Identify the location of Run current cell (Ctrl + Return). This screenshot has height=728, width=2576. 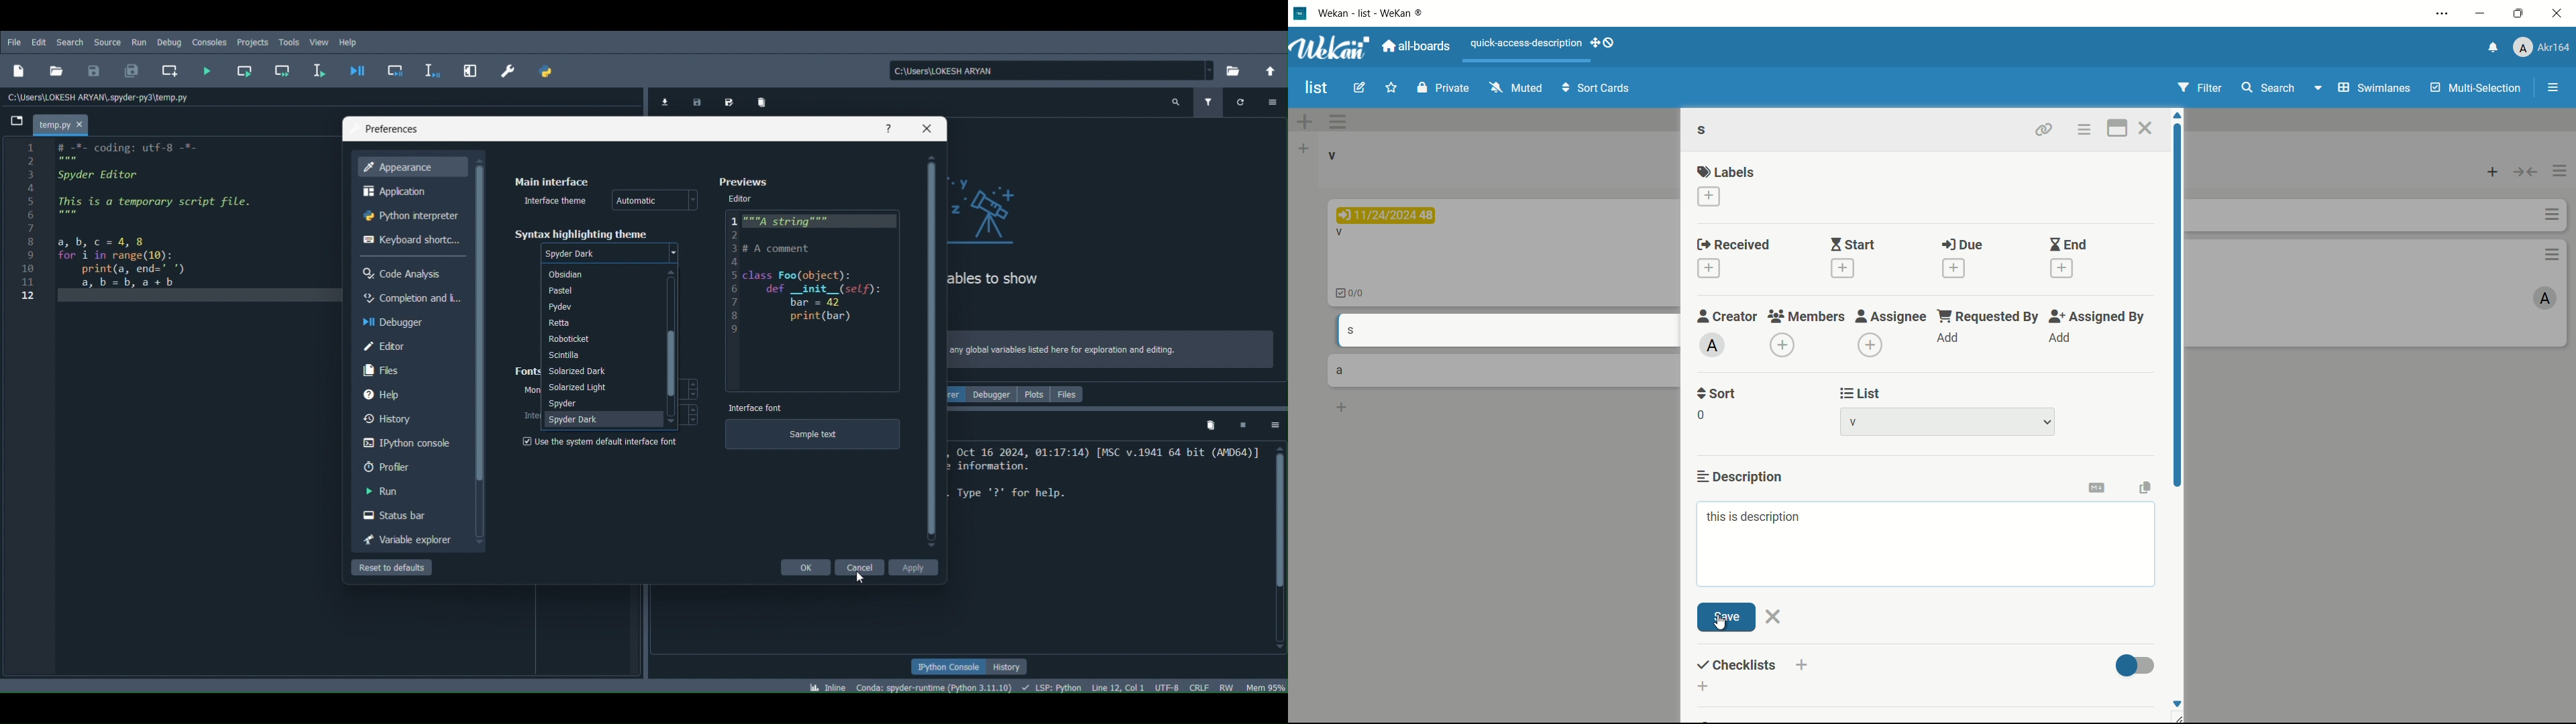
(240, 70).